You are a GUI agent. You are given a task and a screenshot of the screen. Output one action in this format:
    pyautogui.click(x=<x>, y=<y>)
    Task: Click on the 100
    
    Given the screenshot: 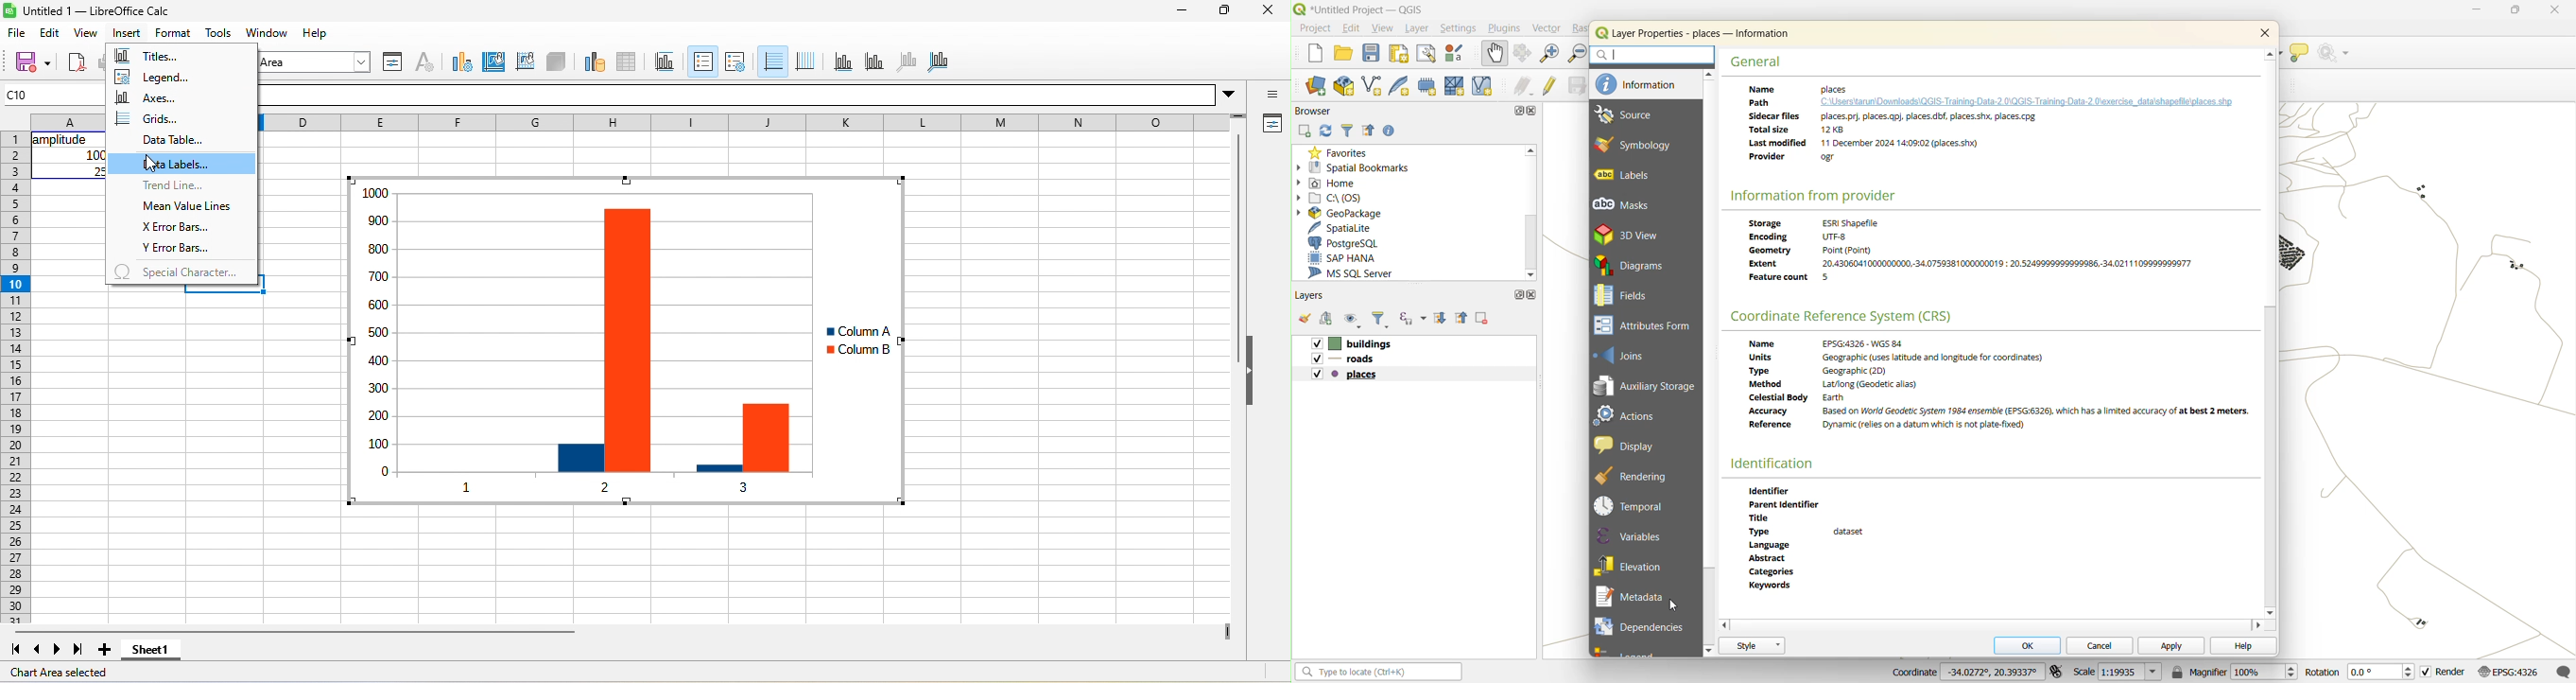 What is the action you would take?
    pyautogui.click(x=95, y=155)
    